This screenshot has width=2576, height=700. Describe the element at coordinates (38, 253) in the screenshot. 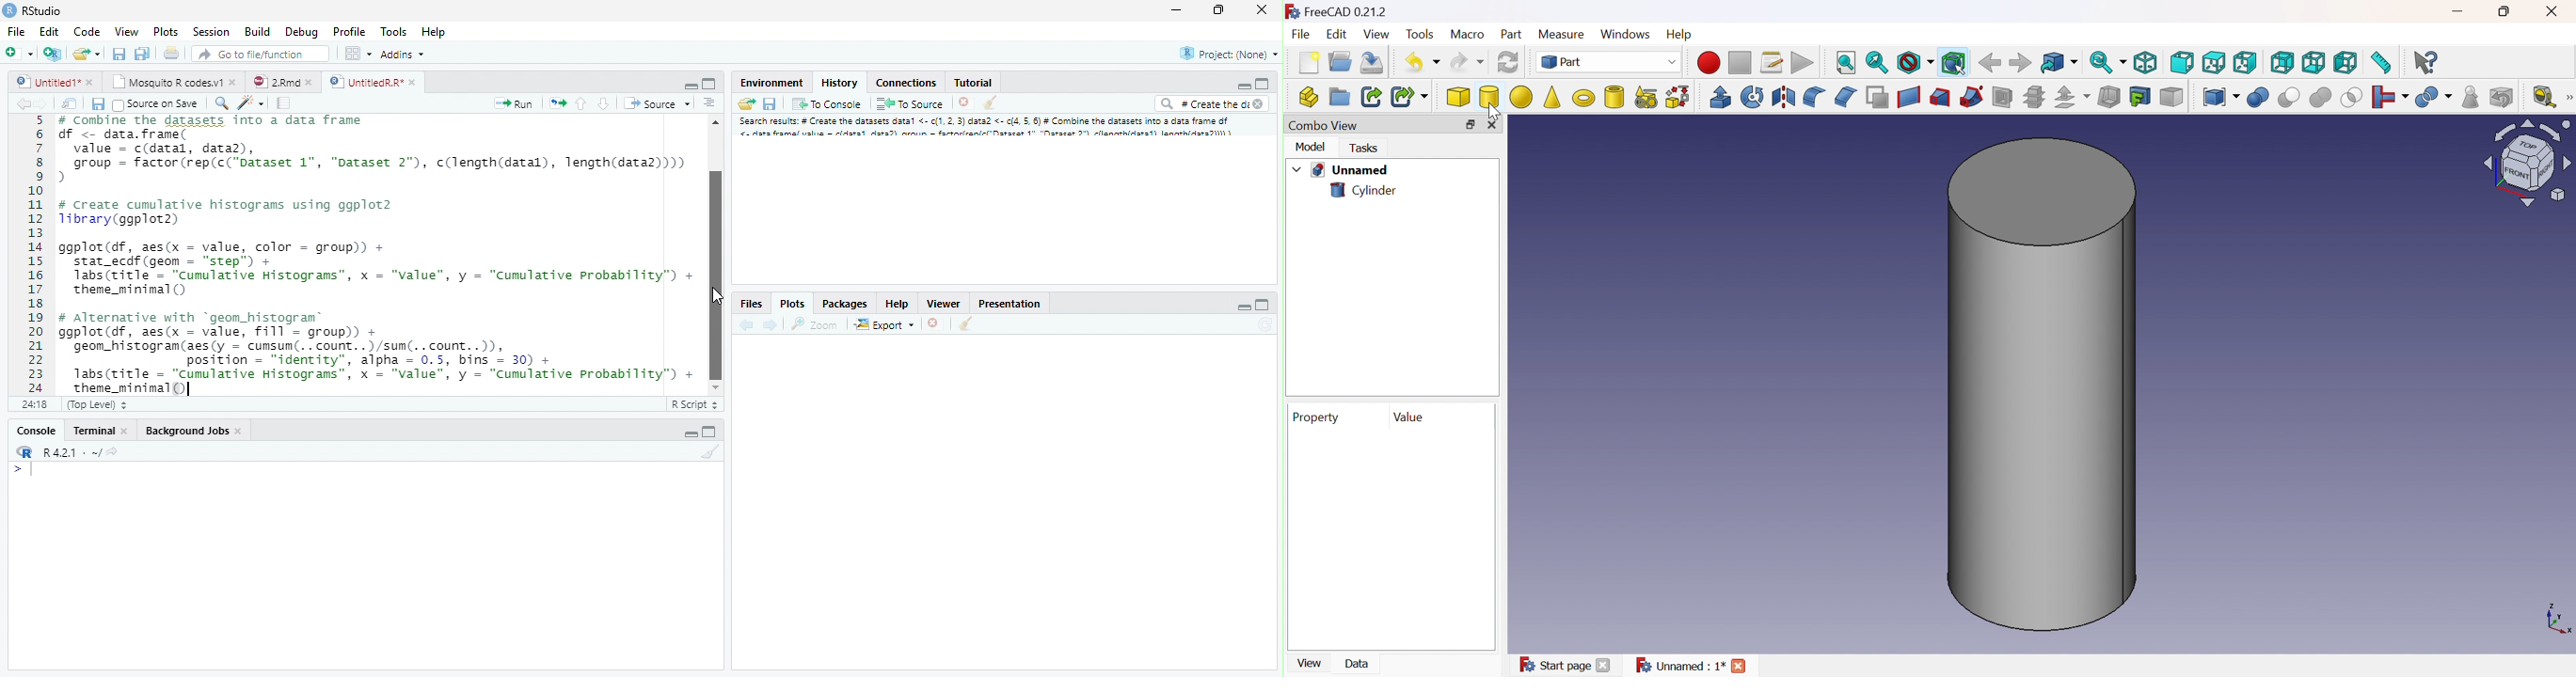

I see `Numbers` at that location.